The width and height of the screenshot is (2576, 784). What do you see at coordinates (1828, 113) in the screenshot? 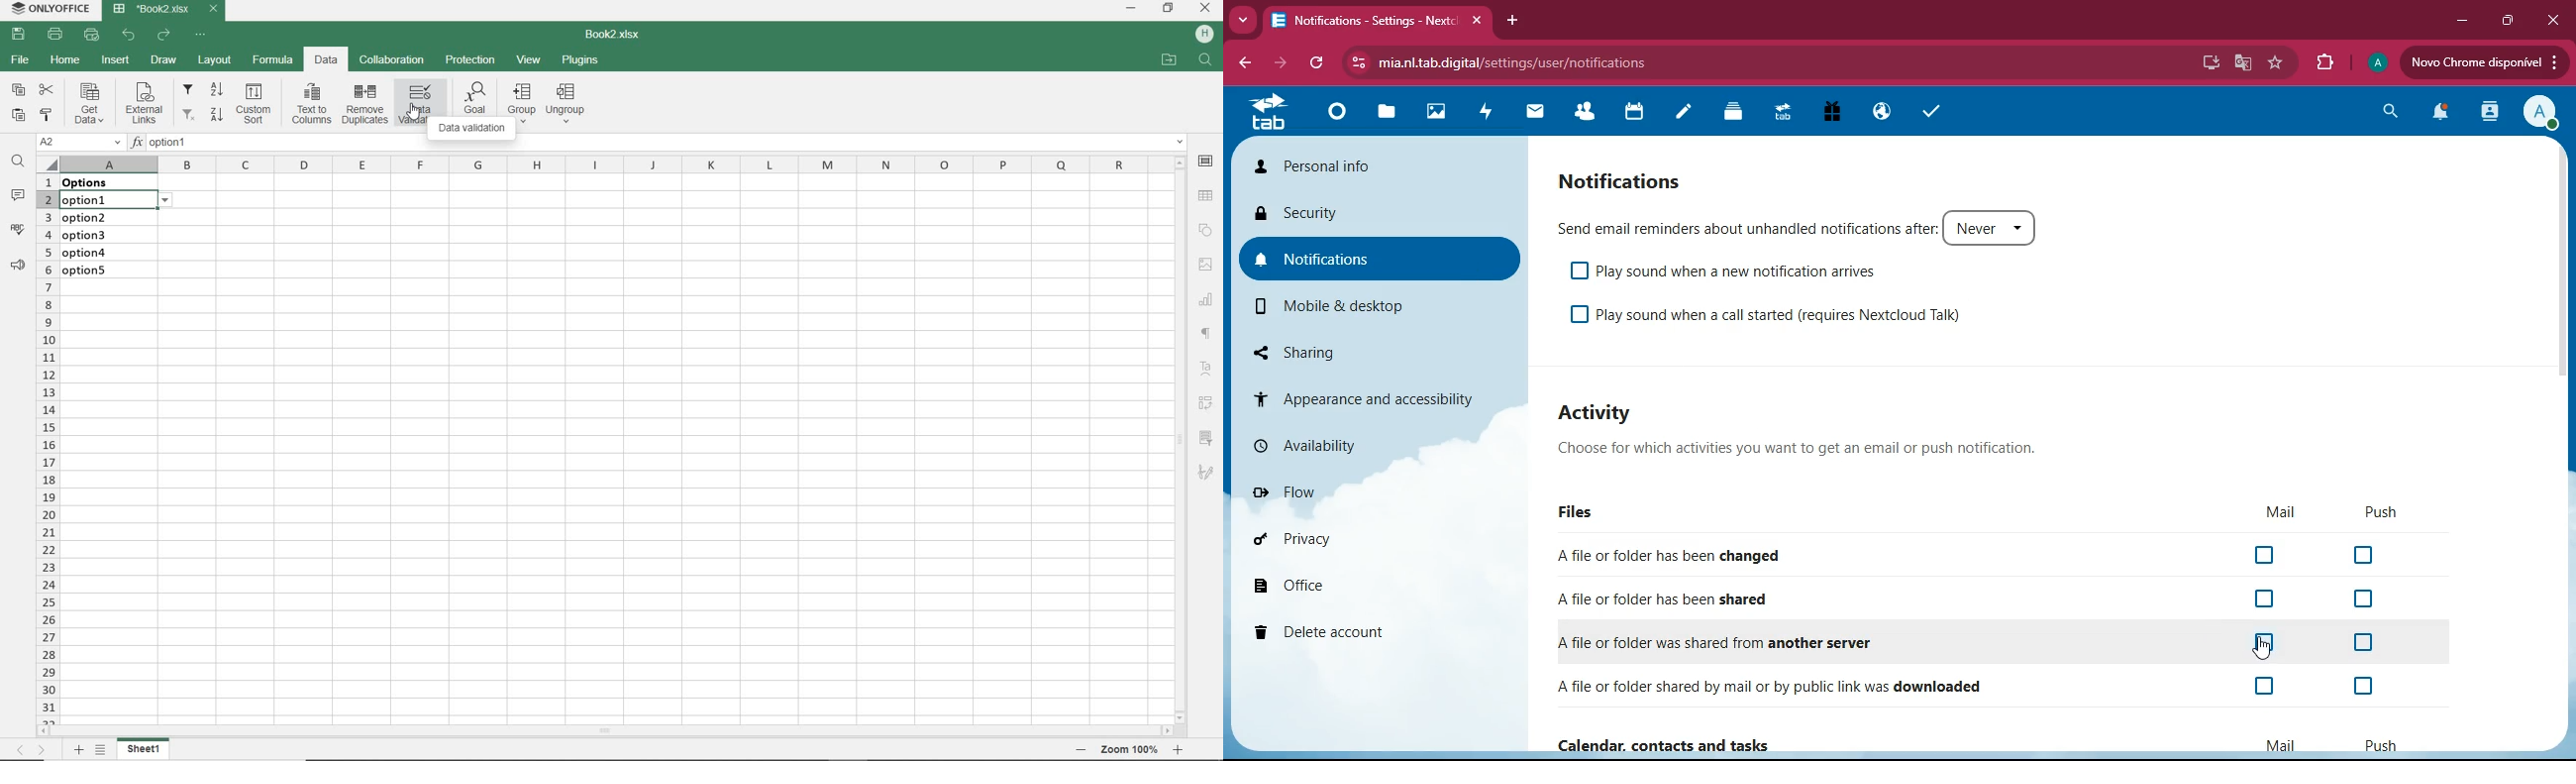
I see `gift` at bounding box center [1828, 113].